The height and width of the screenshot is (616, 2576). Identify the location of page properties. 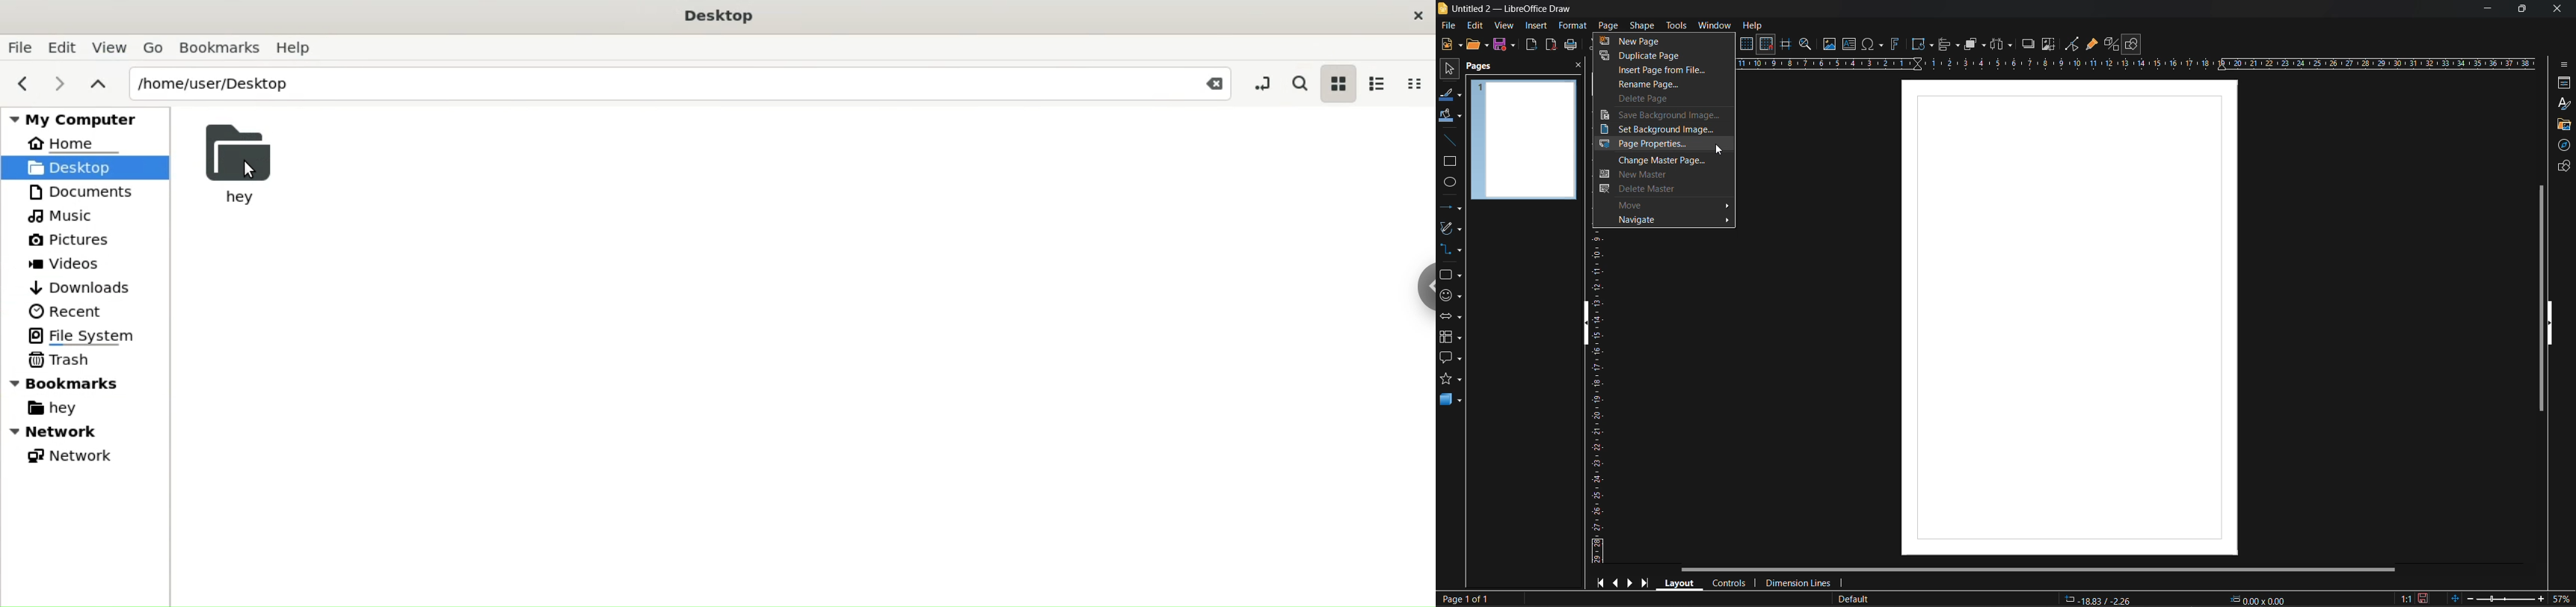
(1652, 143).